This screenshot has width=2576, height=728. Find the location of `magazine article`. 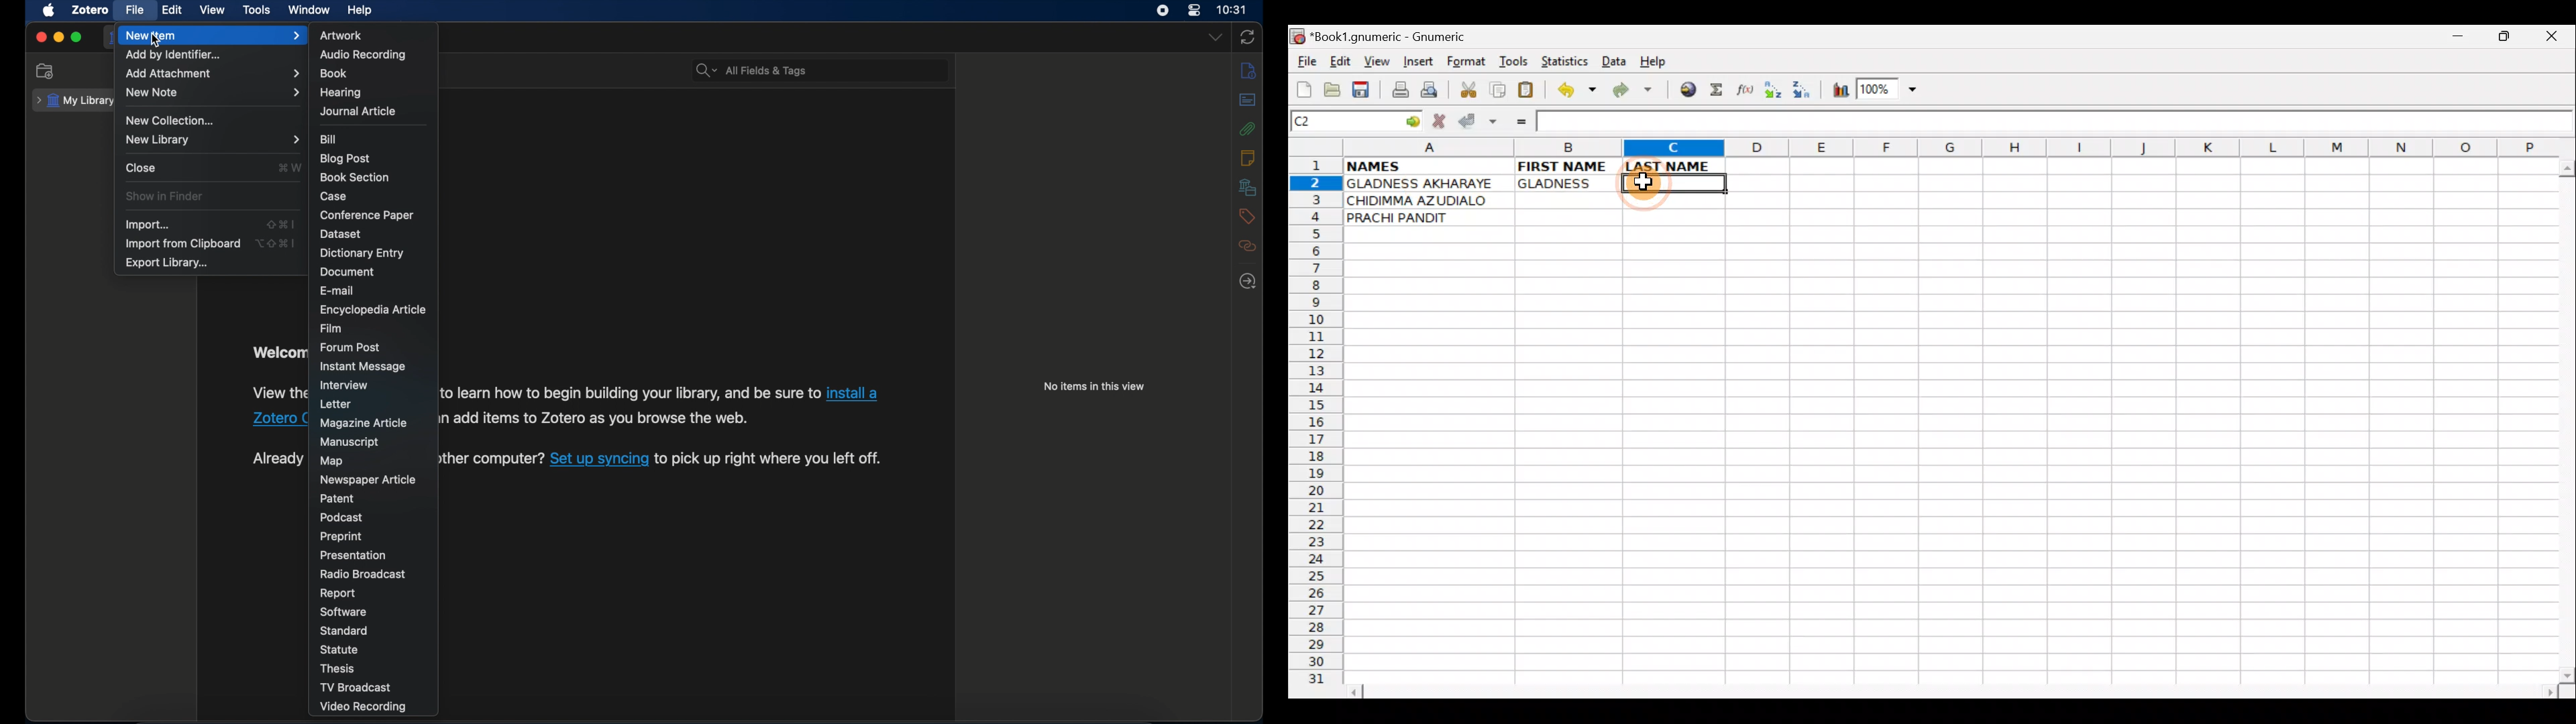

magazine article is located at coordinates (362, 424).